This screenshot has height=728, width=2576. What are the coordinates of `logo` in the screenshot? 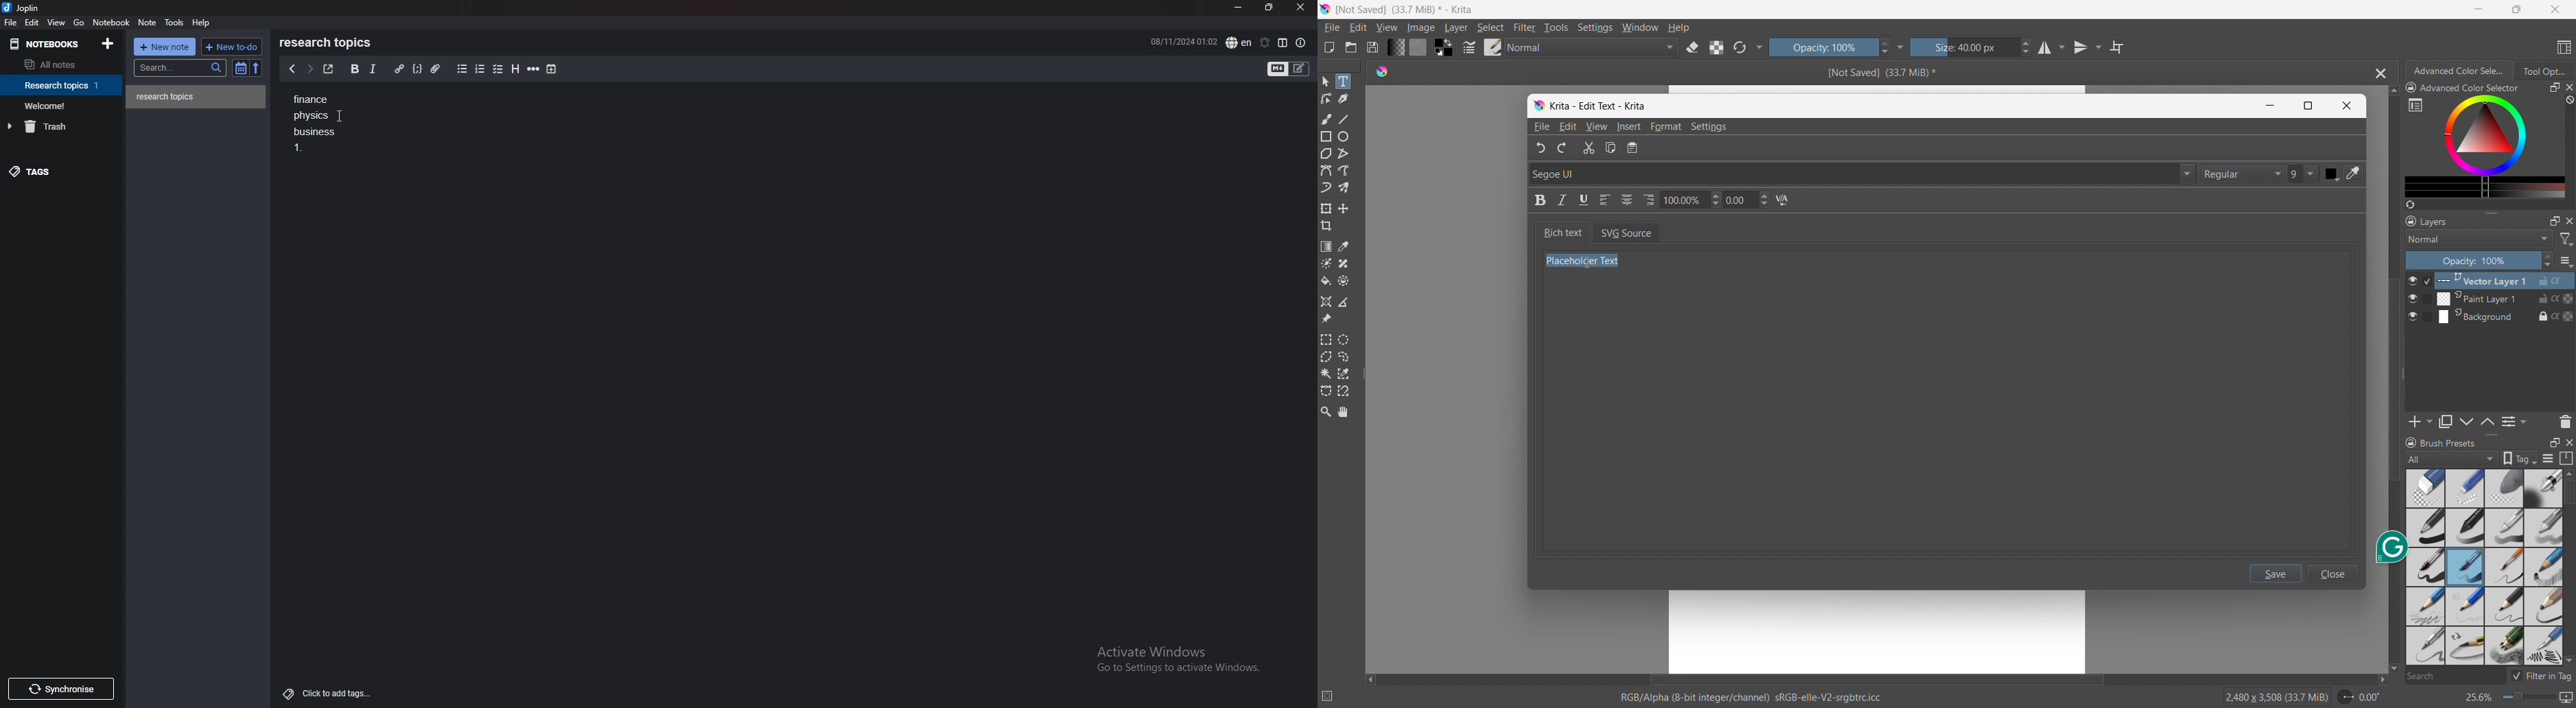 It's located at (1325, 9).